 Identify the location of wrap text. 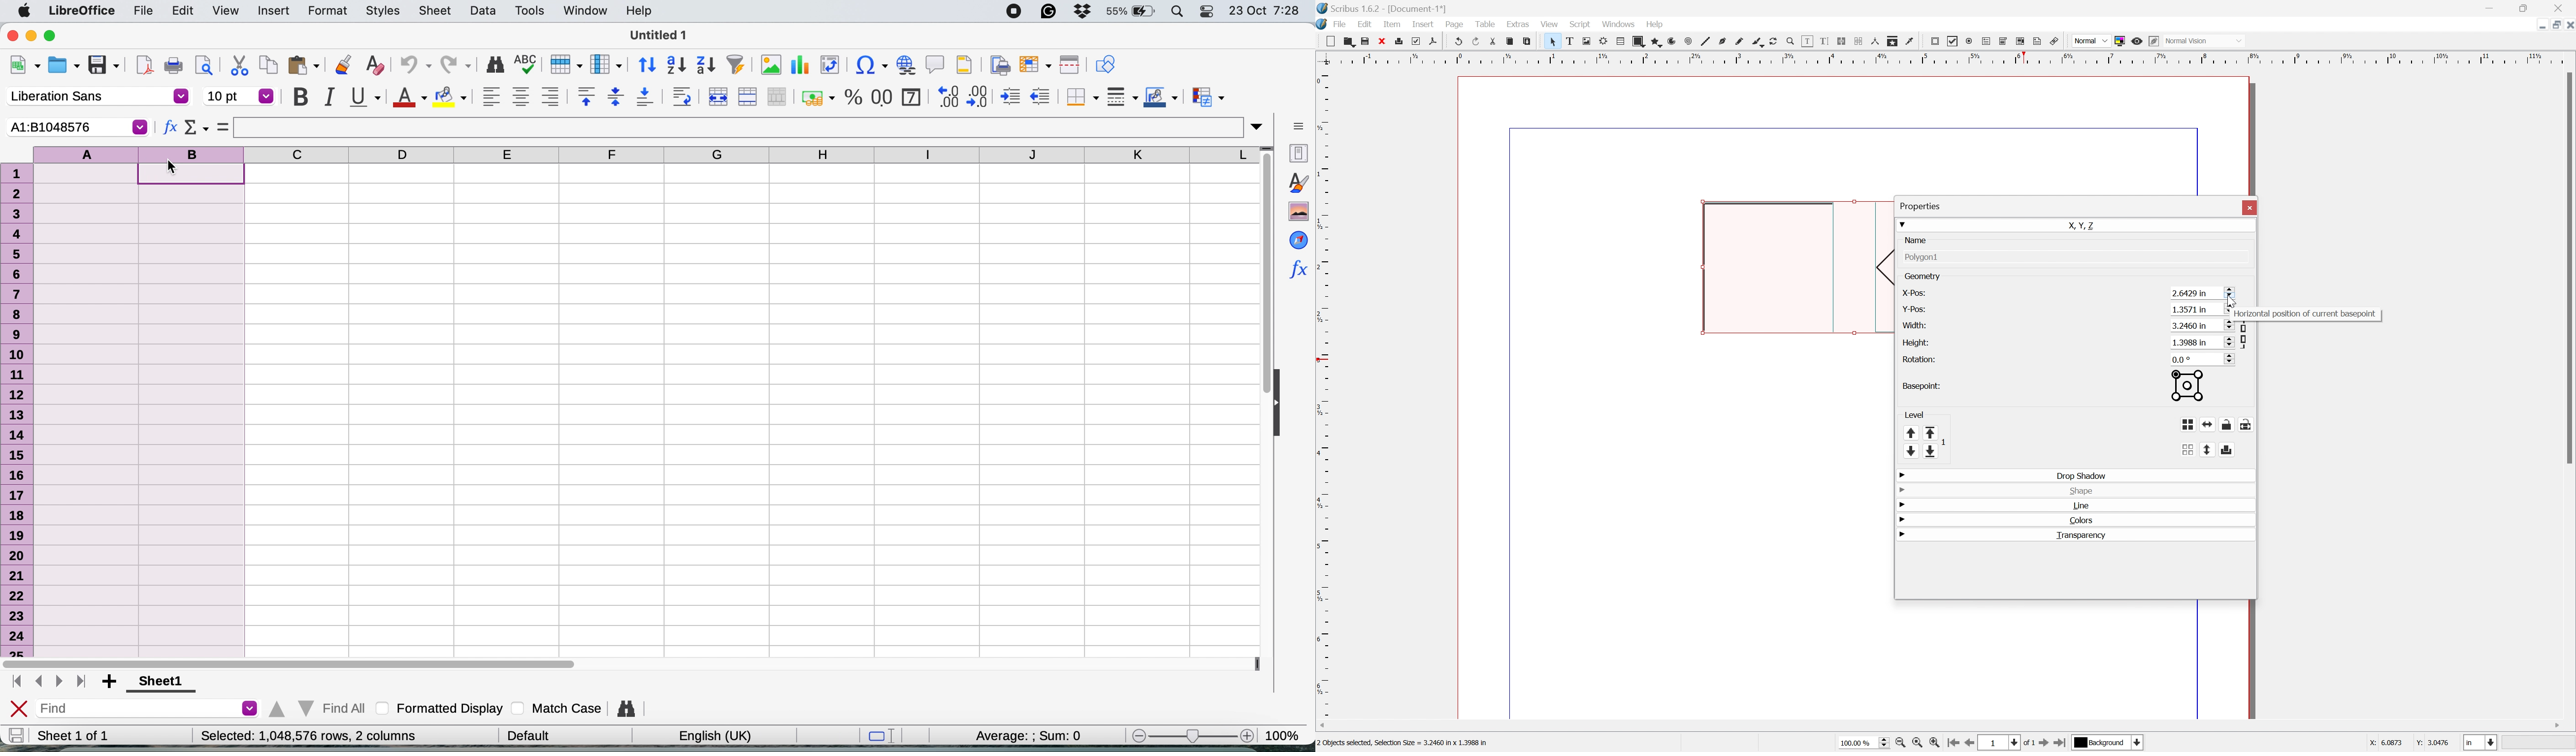
(685, 97).